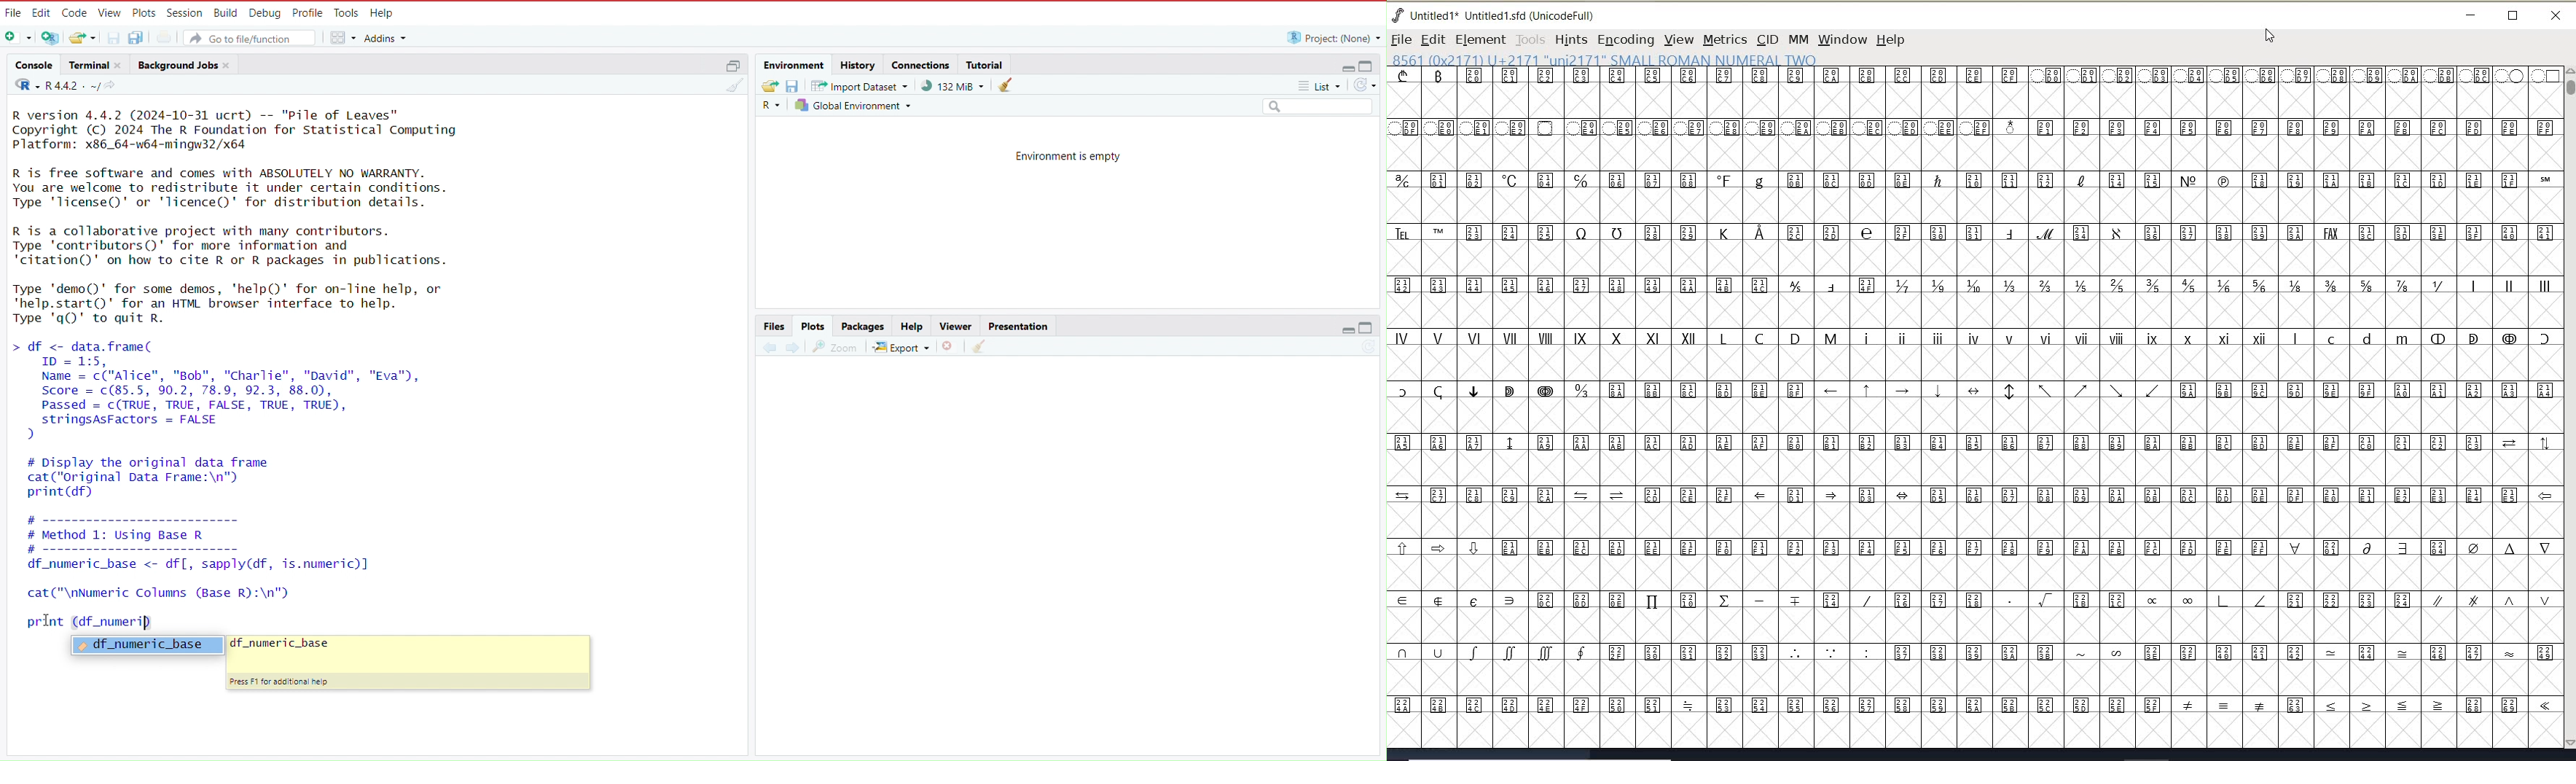 This screenshot has width=2576, height=784. I want to click on empty area, so click(1054, 566).